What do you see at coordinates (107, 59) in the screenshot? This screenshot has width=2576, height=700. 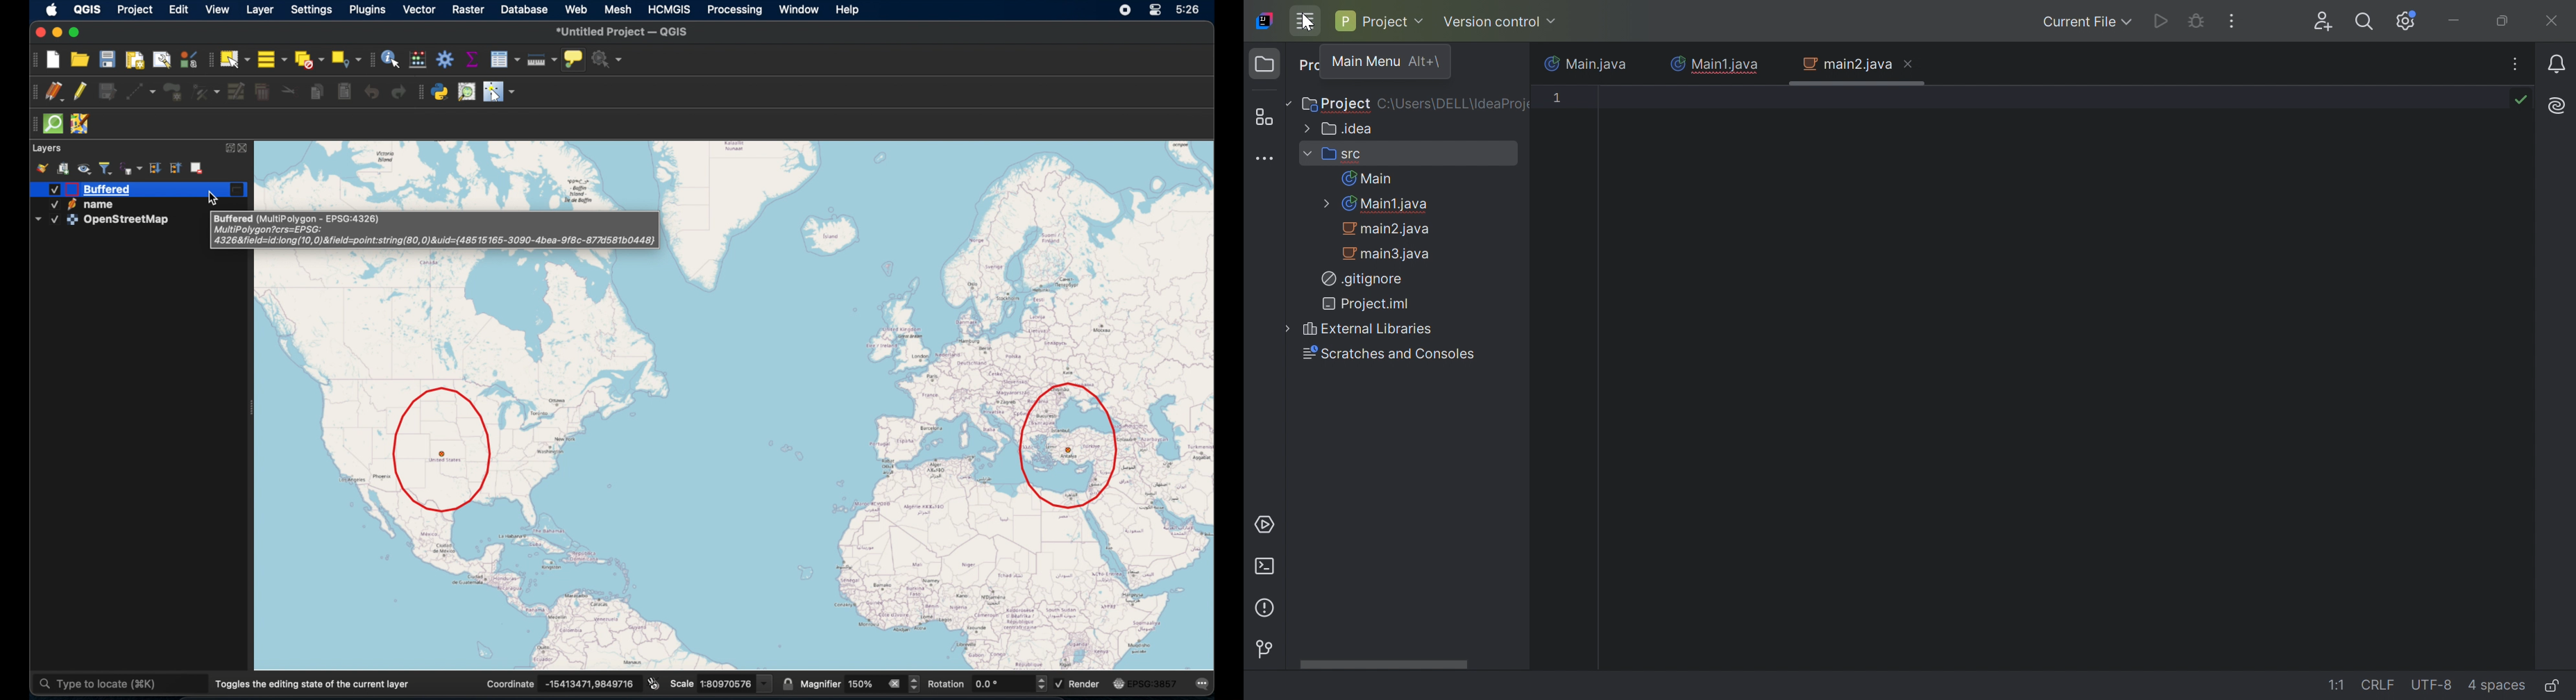 I see `save project` at bounding box center [107, 59].